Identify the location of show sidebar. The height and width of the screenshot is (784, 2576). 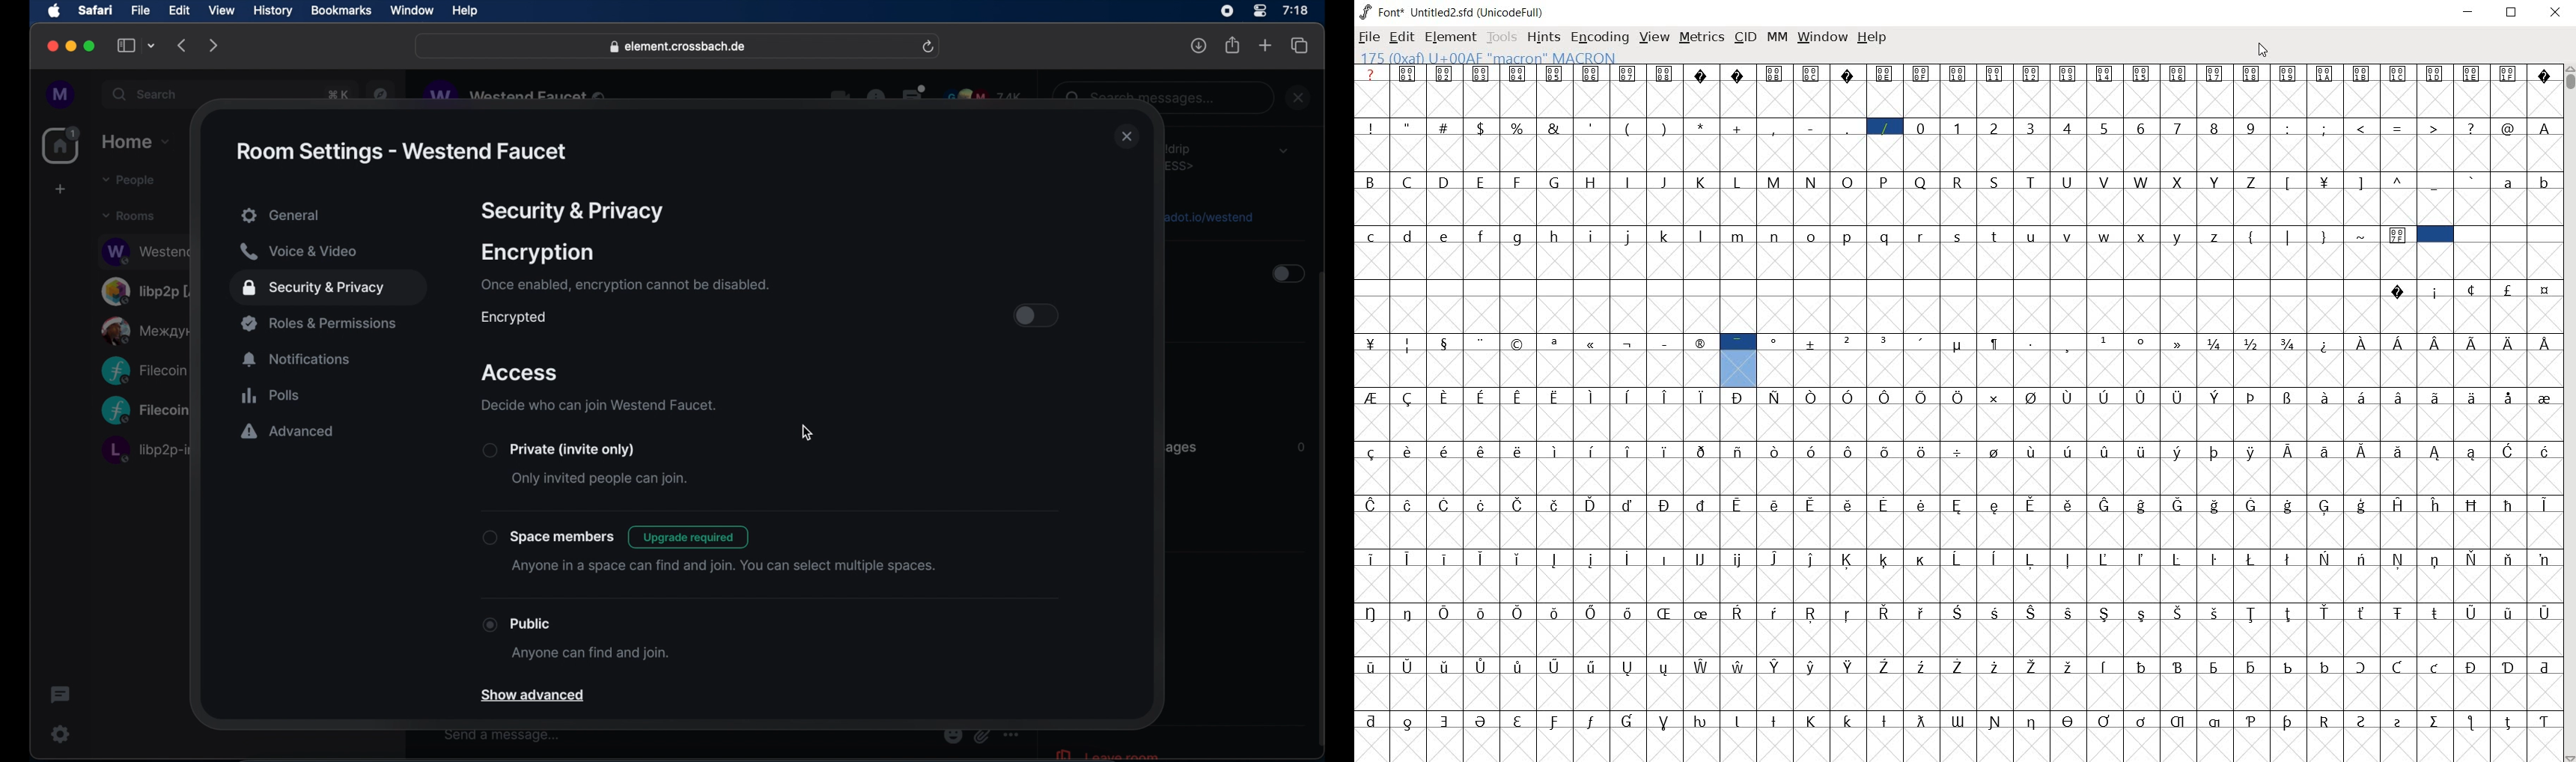
(126, 45).